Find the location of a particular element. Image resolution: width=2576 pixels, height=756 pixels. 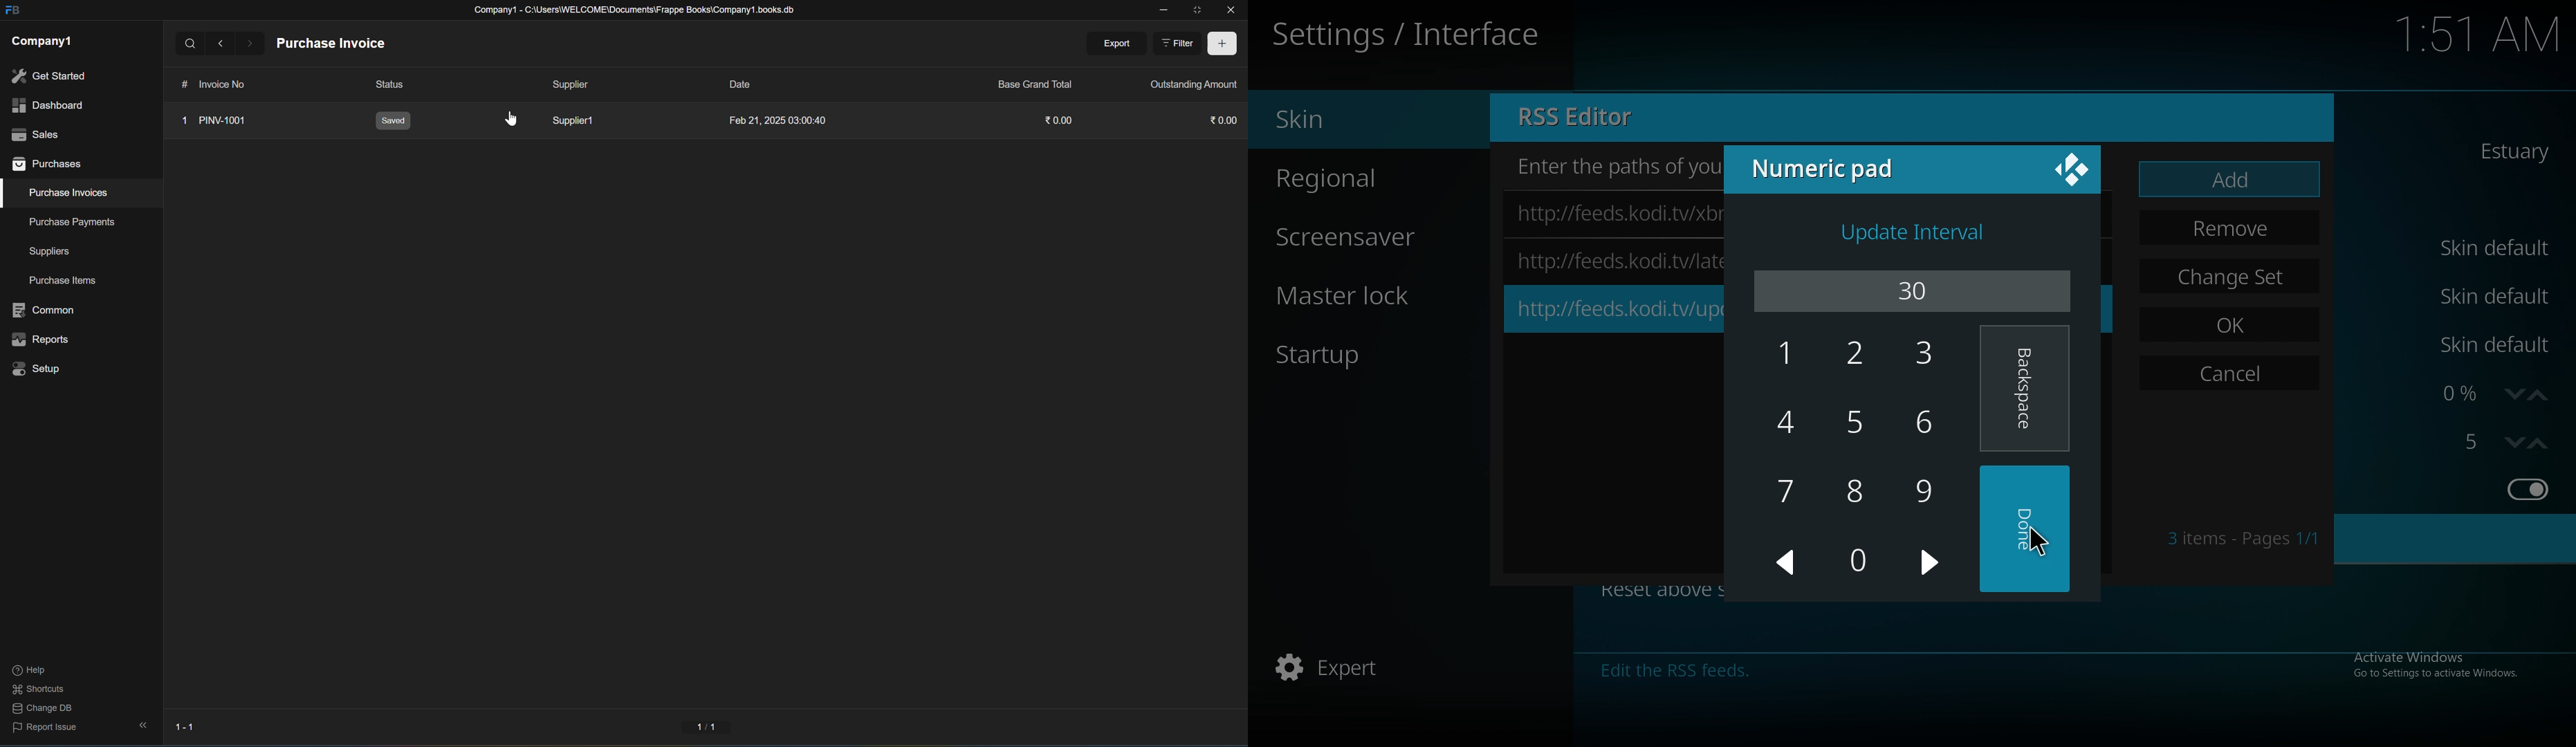

hide is located at coordinates (140, 726).